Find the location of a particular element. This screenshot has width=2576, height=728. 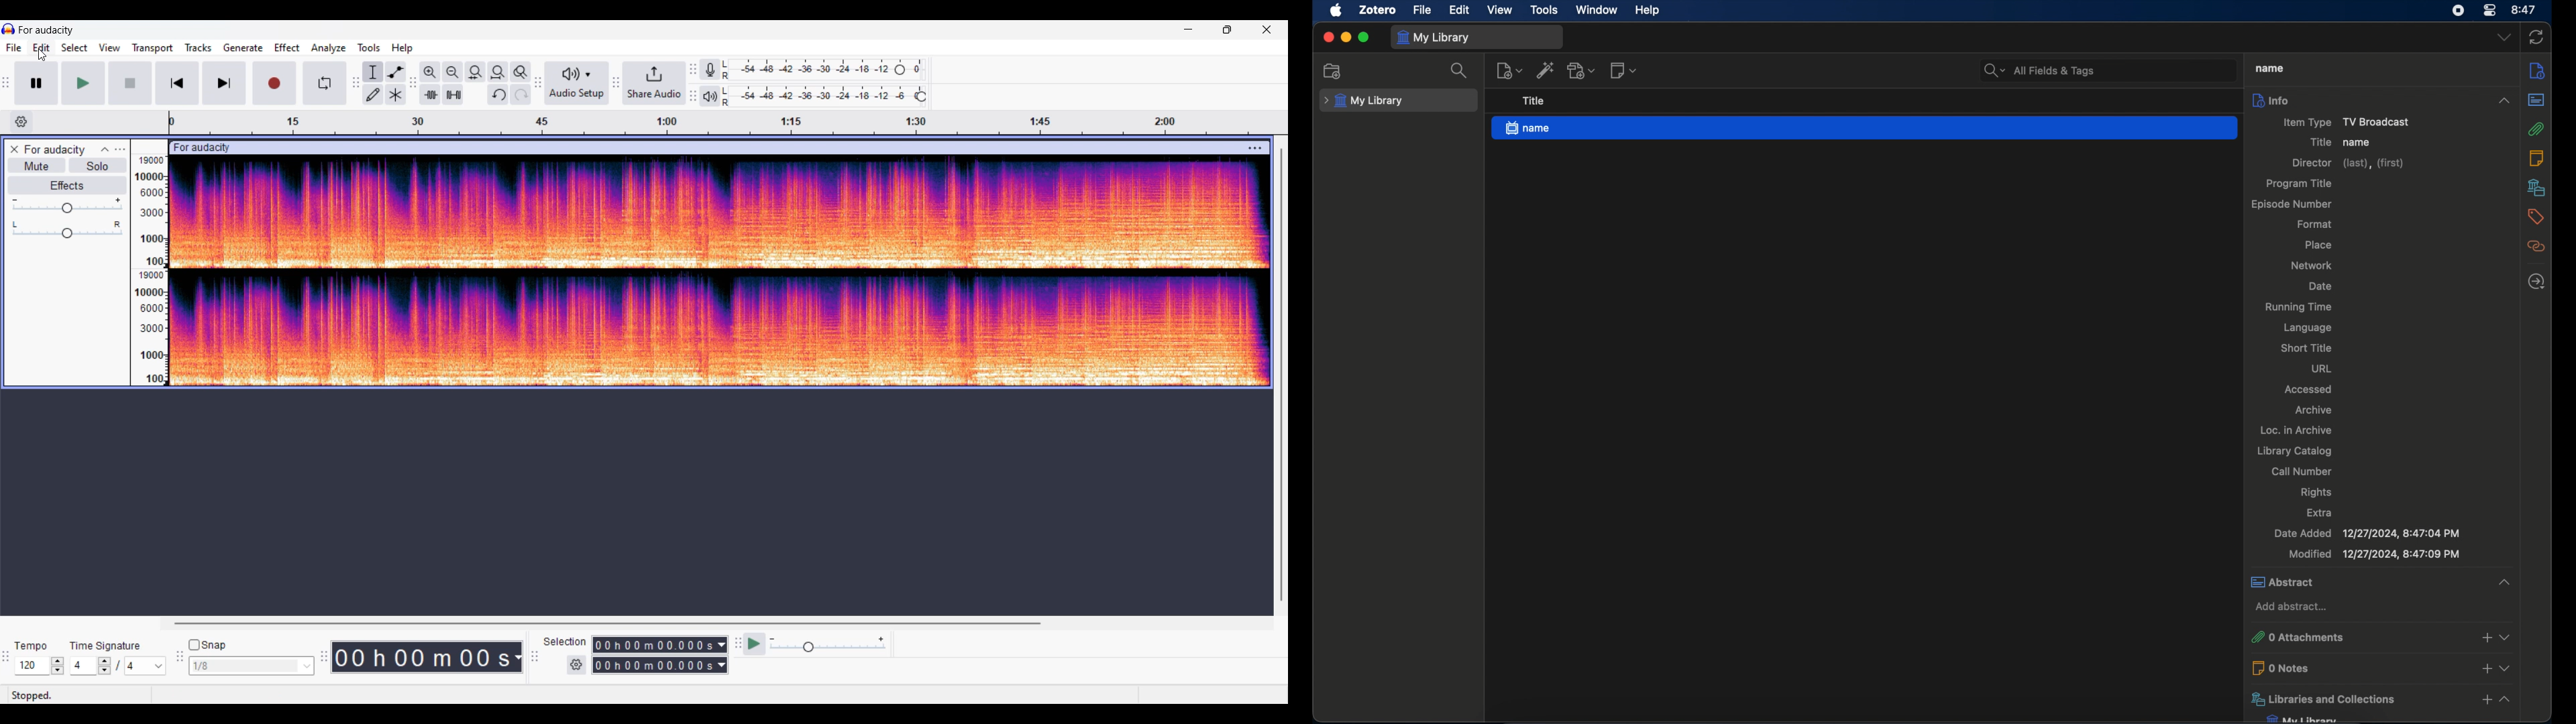

attachments is located at coordinates (2538, 130).